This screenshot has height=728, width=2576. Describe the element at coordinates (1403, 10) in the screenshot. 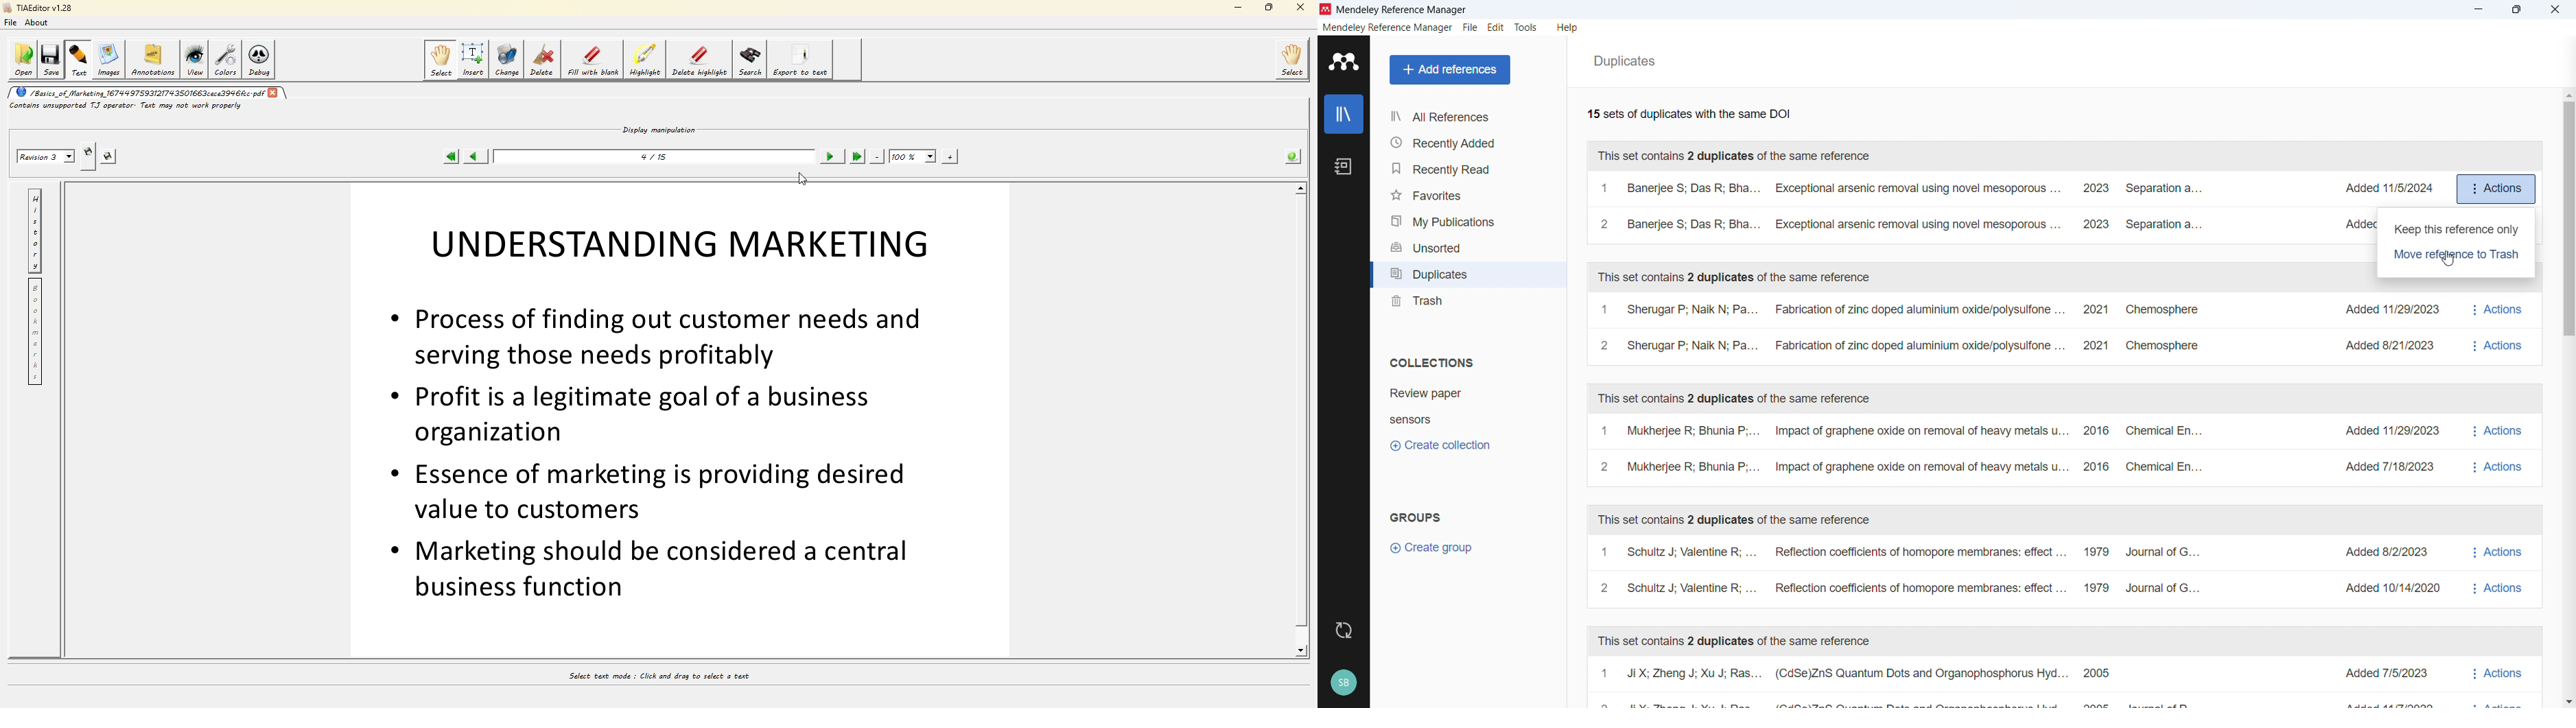

I see `Title ` at that location.